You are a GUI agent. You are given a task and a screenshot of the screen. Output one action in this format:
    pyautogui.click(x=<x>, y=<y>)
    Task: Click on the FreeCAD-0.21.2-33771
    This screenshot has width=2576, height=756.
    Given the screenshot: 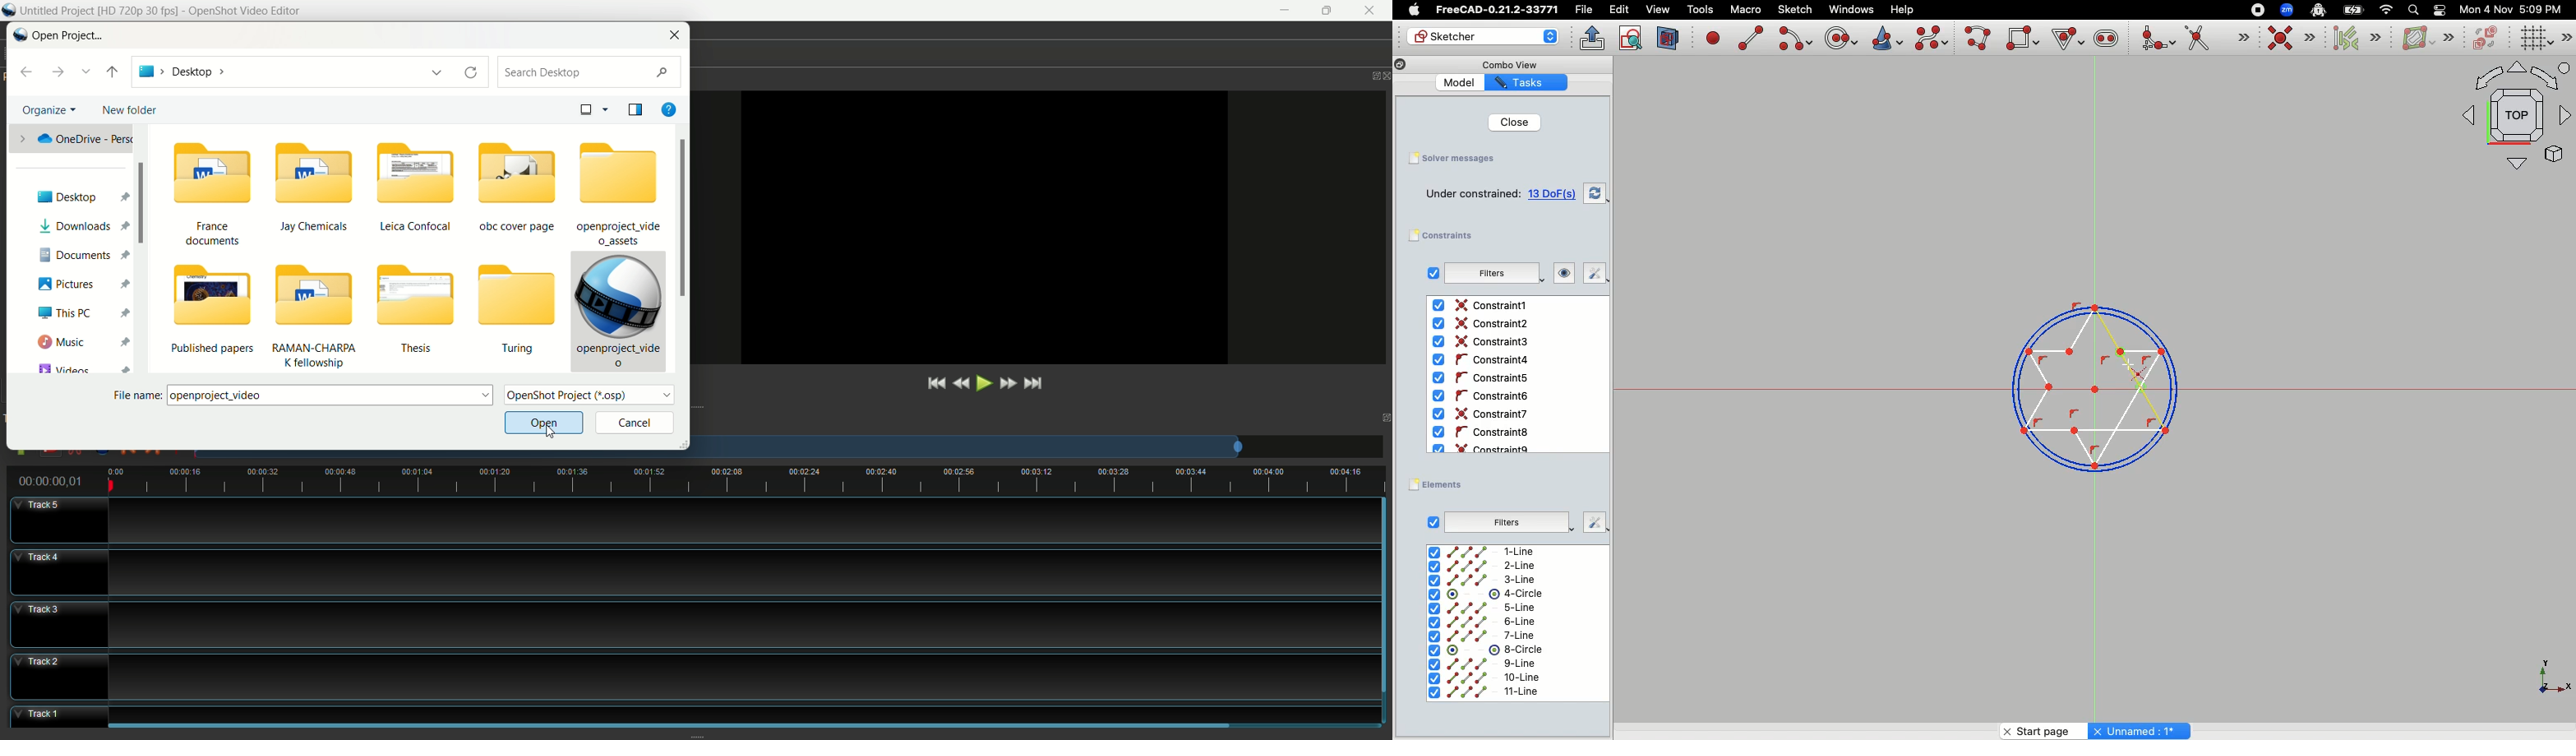 What is the action you would take?
    pyautogui.click(x=1497, y=10)
    